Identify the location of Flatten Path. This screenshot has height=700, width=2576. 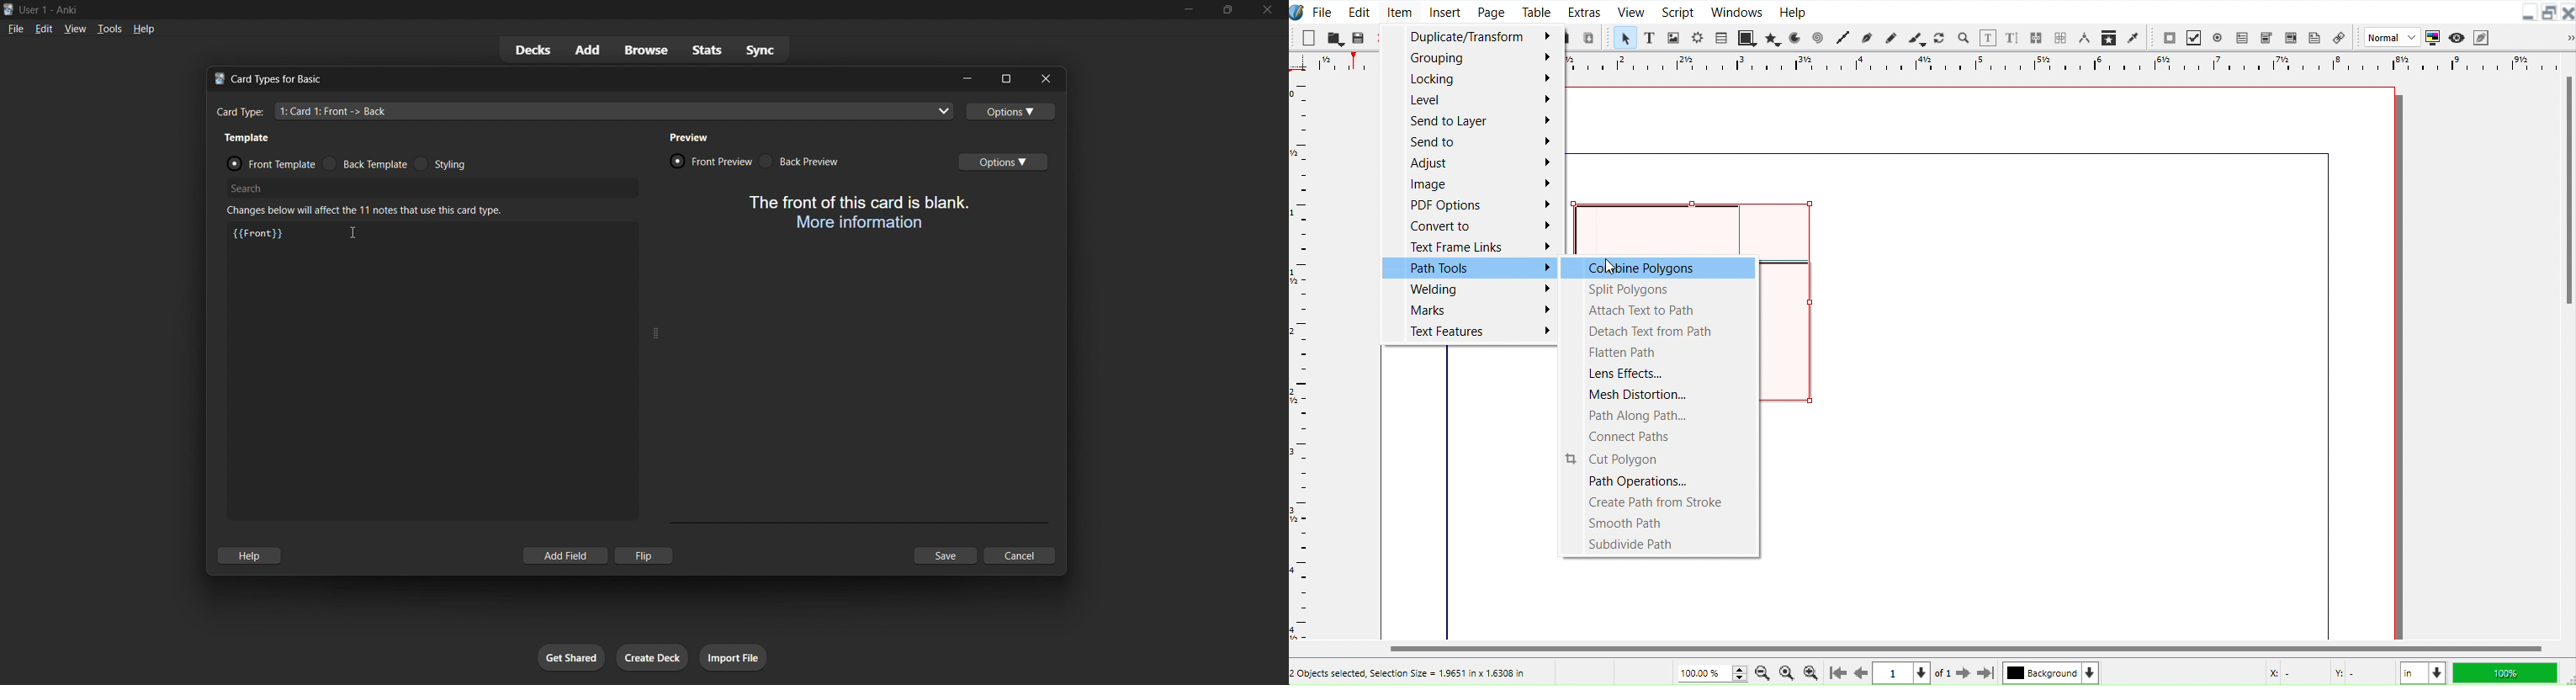
(1657, 351).